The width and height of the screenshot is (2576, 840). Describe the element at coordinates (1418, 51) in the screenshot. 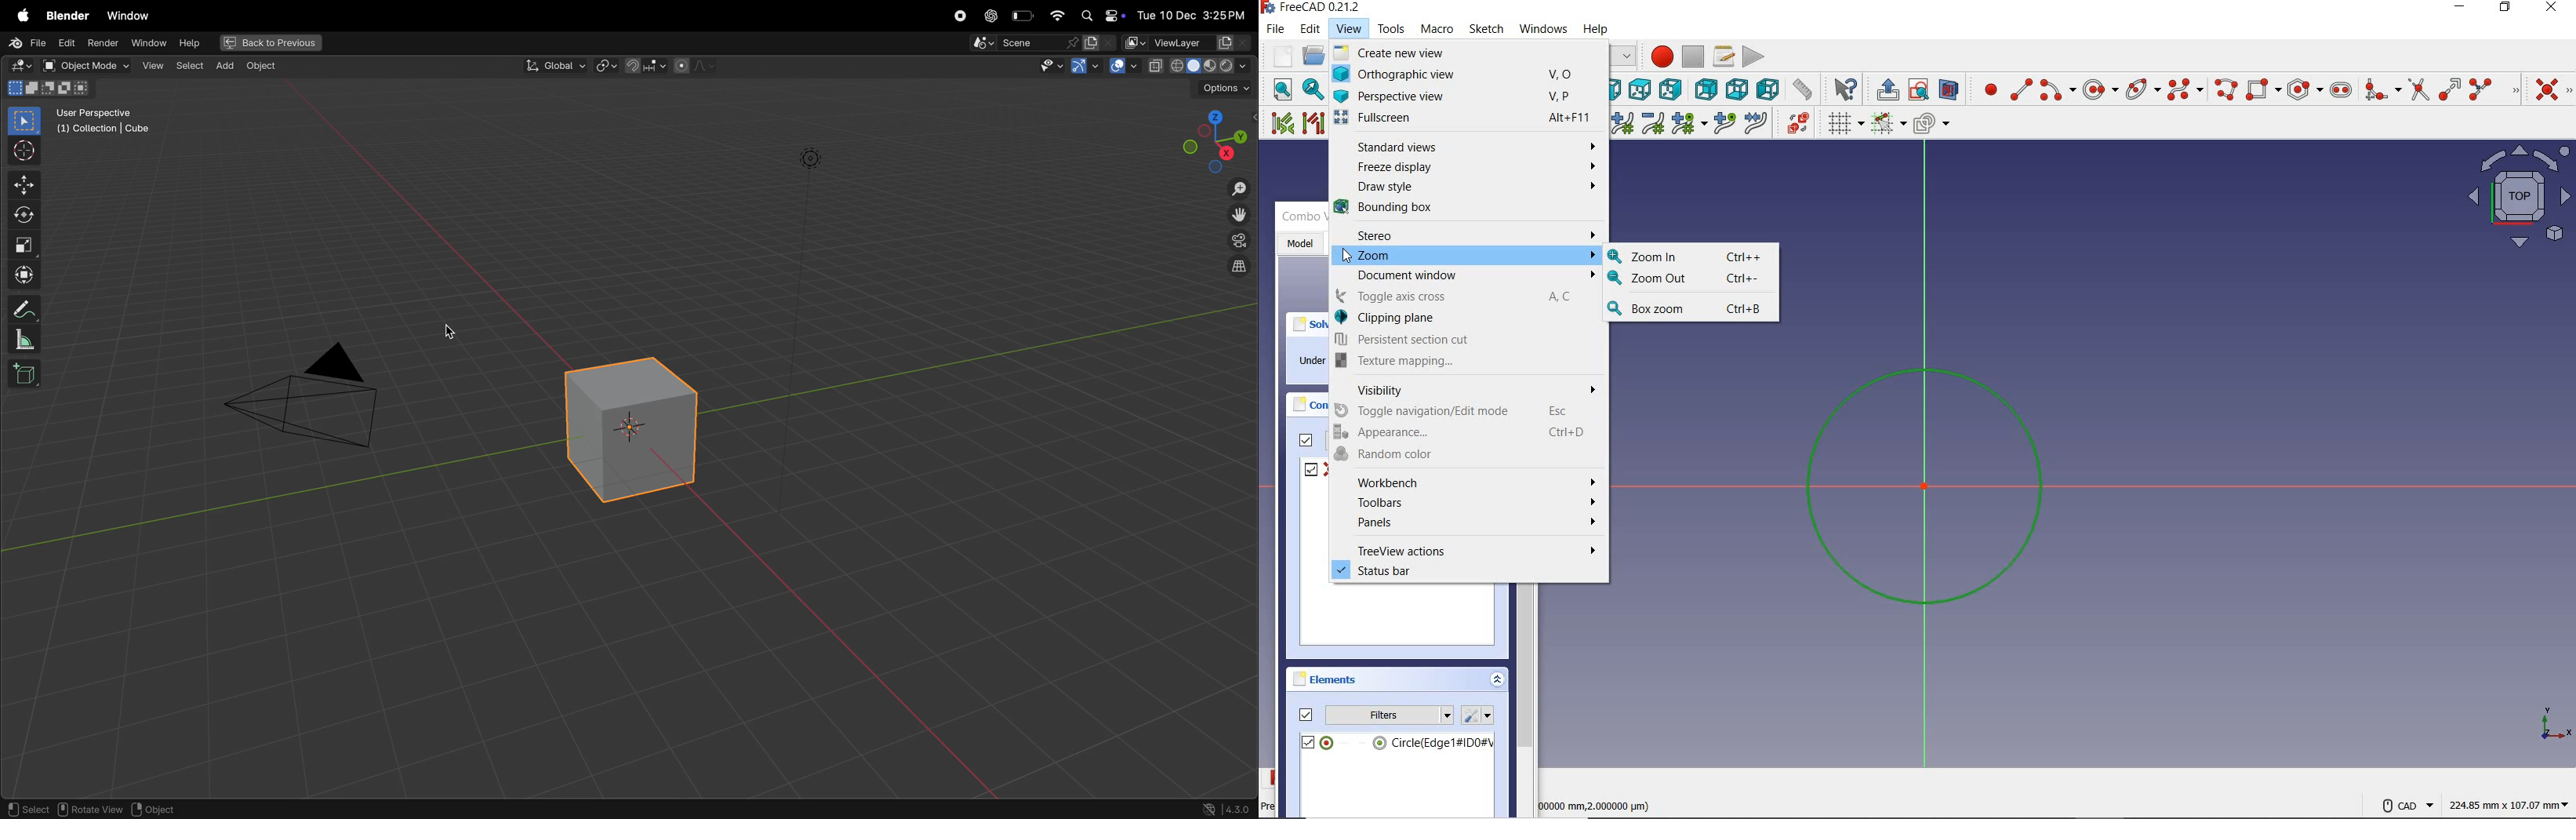

I see `create new view` at that location.